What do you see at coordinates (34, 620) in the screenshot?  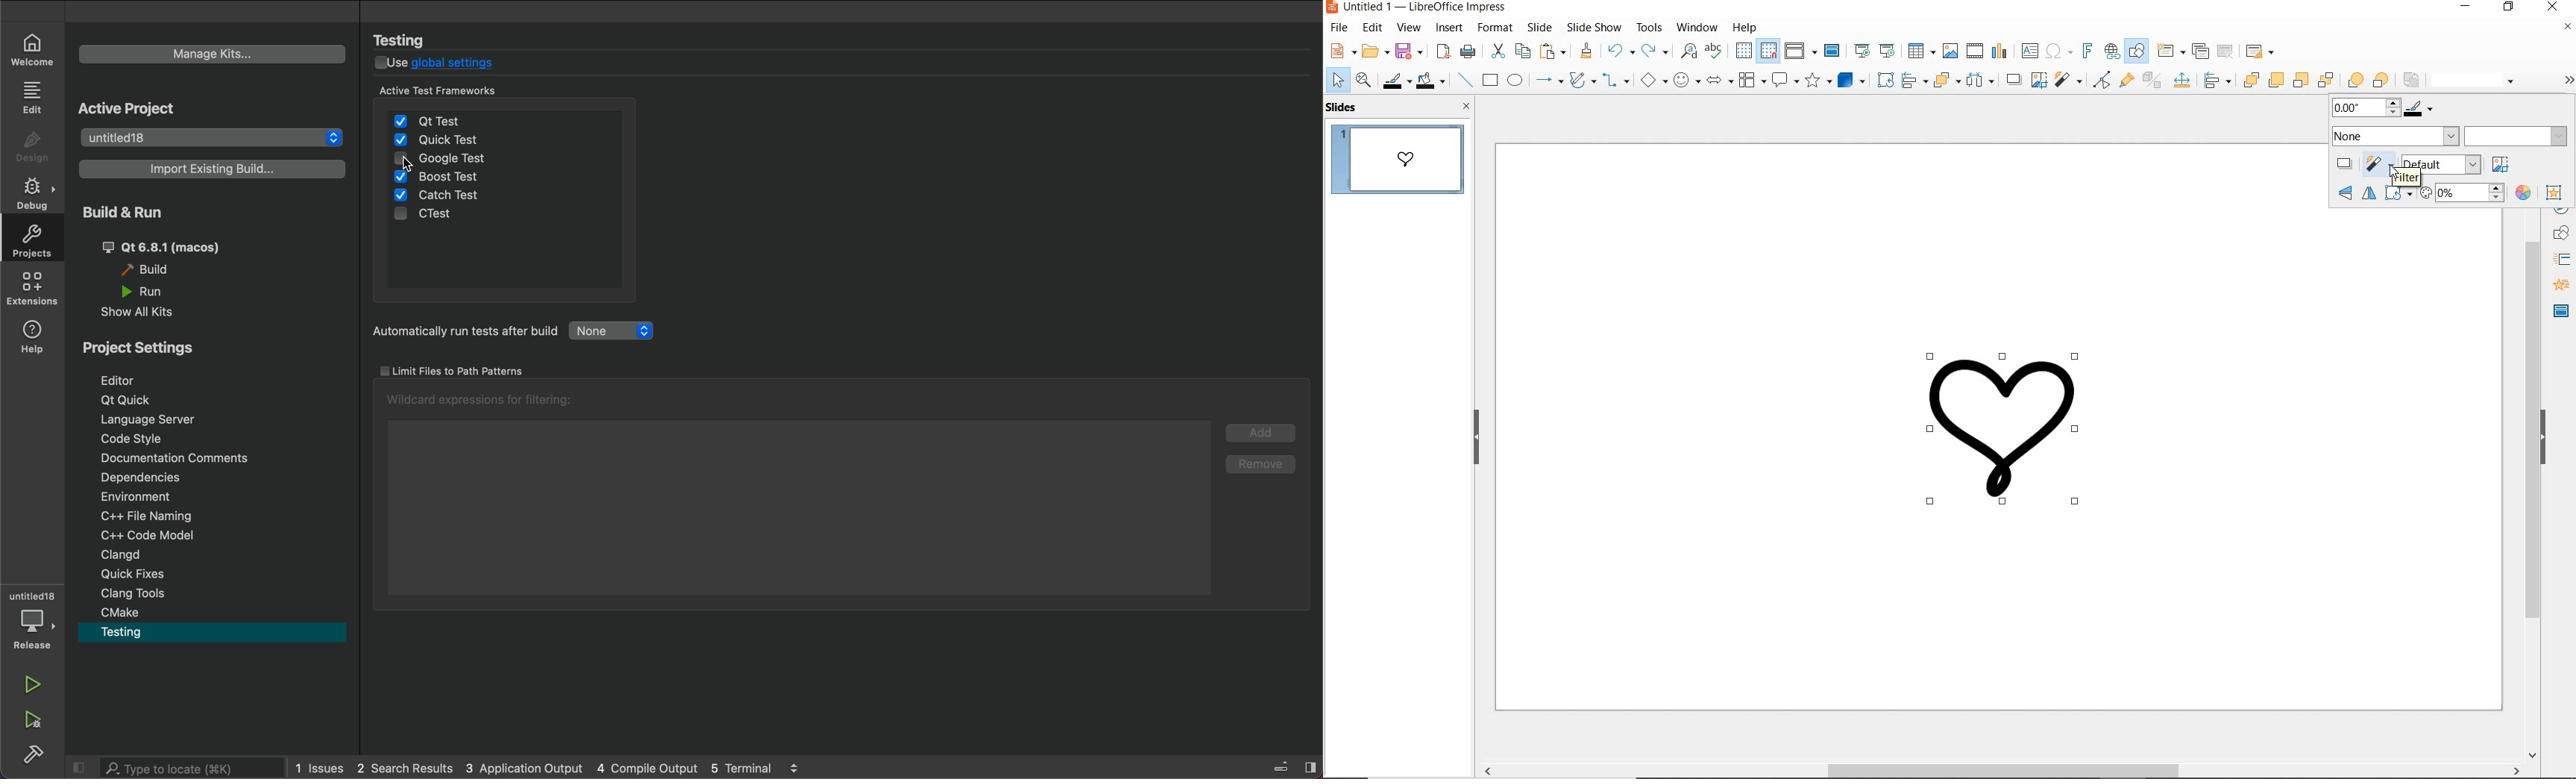 I see `debugger` at bounding box center [34, 620].